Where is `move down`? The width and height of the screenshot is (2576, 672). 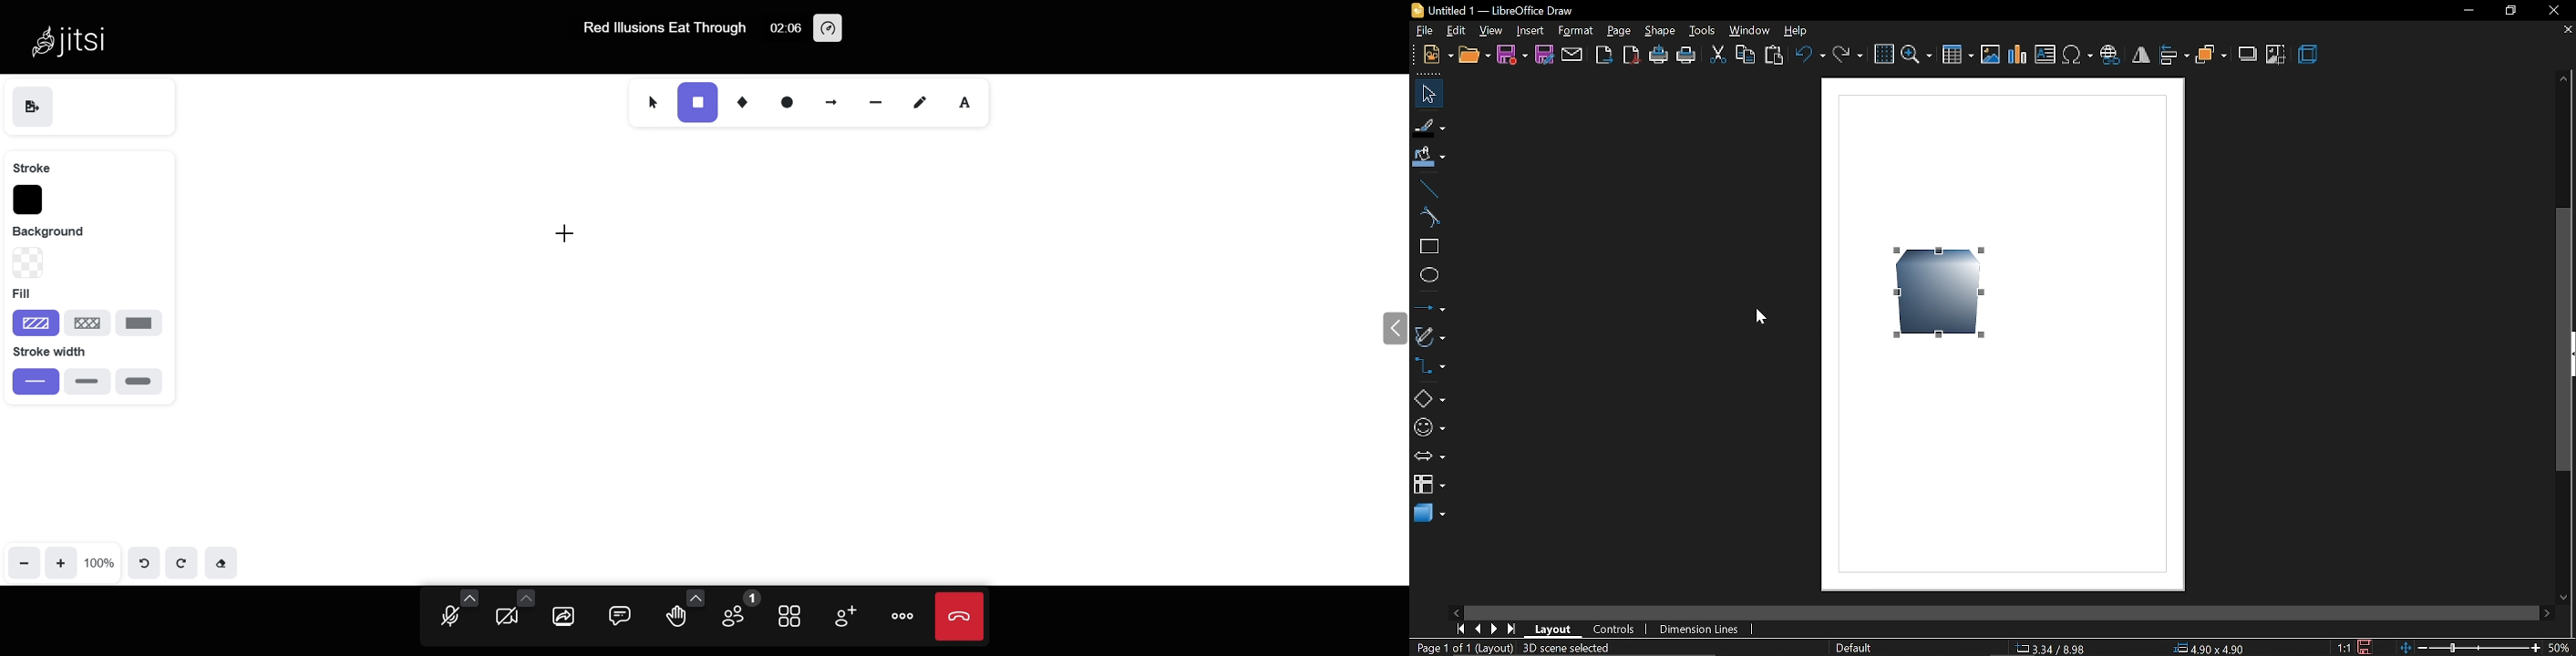
move down is located at coordinates (2564, 599).